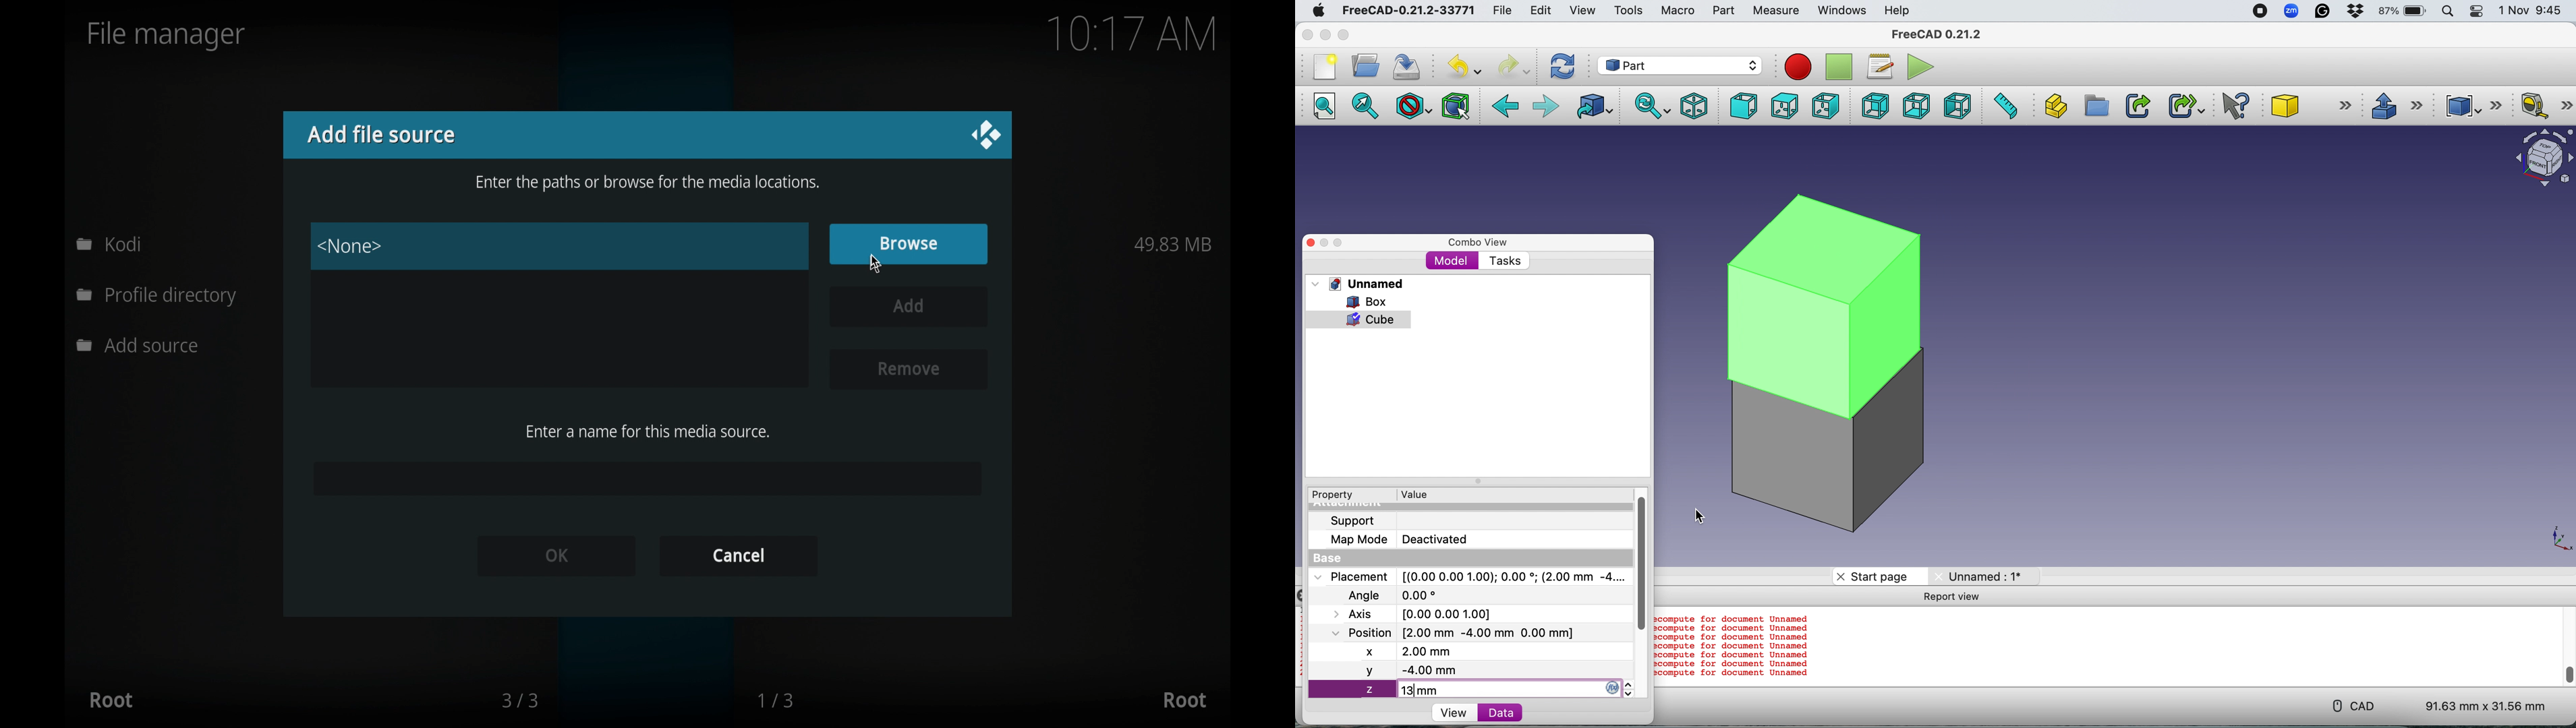  What do you see at coordinates (908, 245) in the screenshot?
I see `browse` at bounding box center [908, 245].